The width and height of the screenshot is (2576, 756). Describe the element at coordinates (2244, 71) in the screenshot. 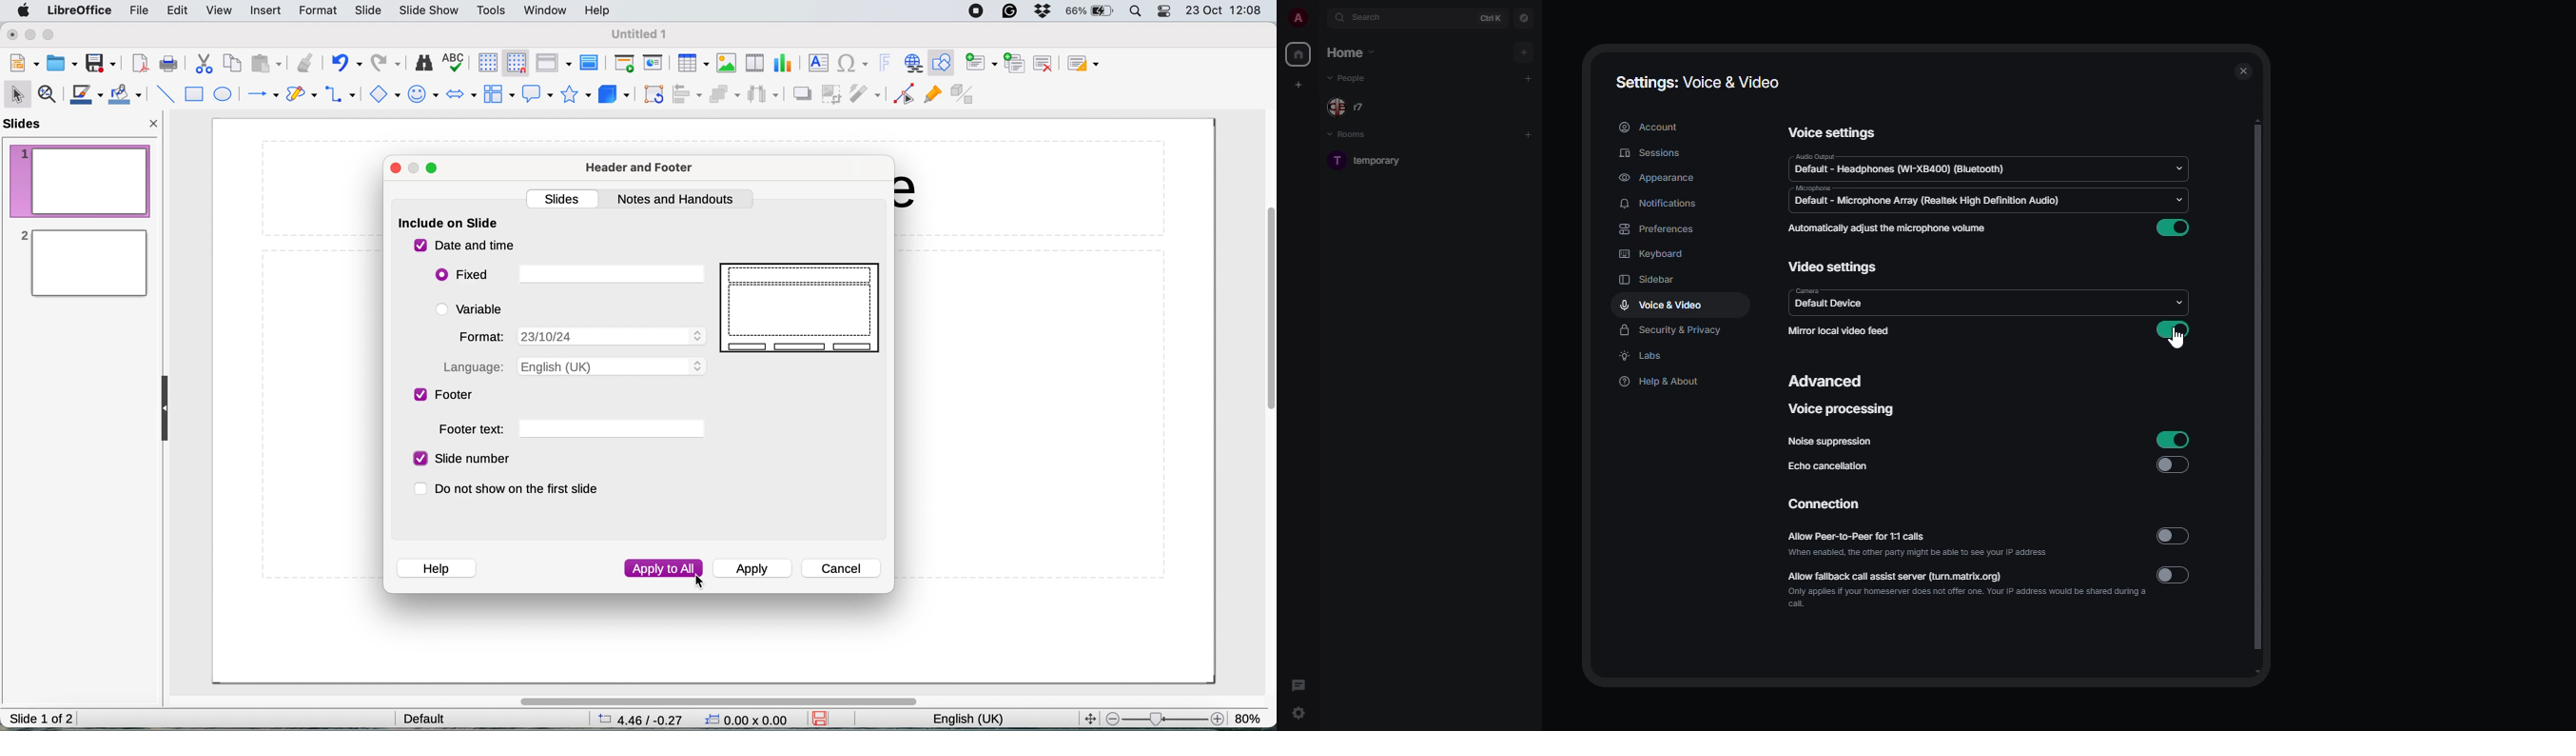

I see `close` at that location.